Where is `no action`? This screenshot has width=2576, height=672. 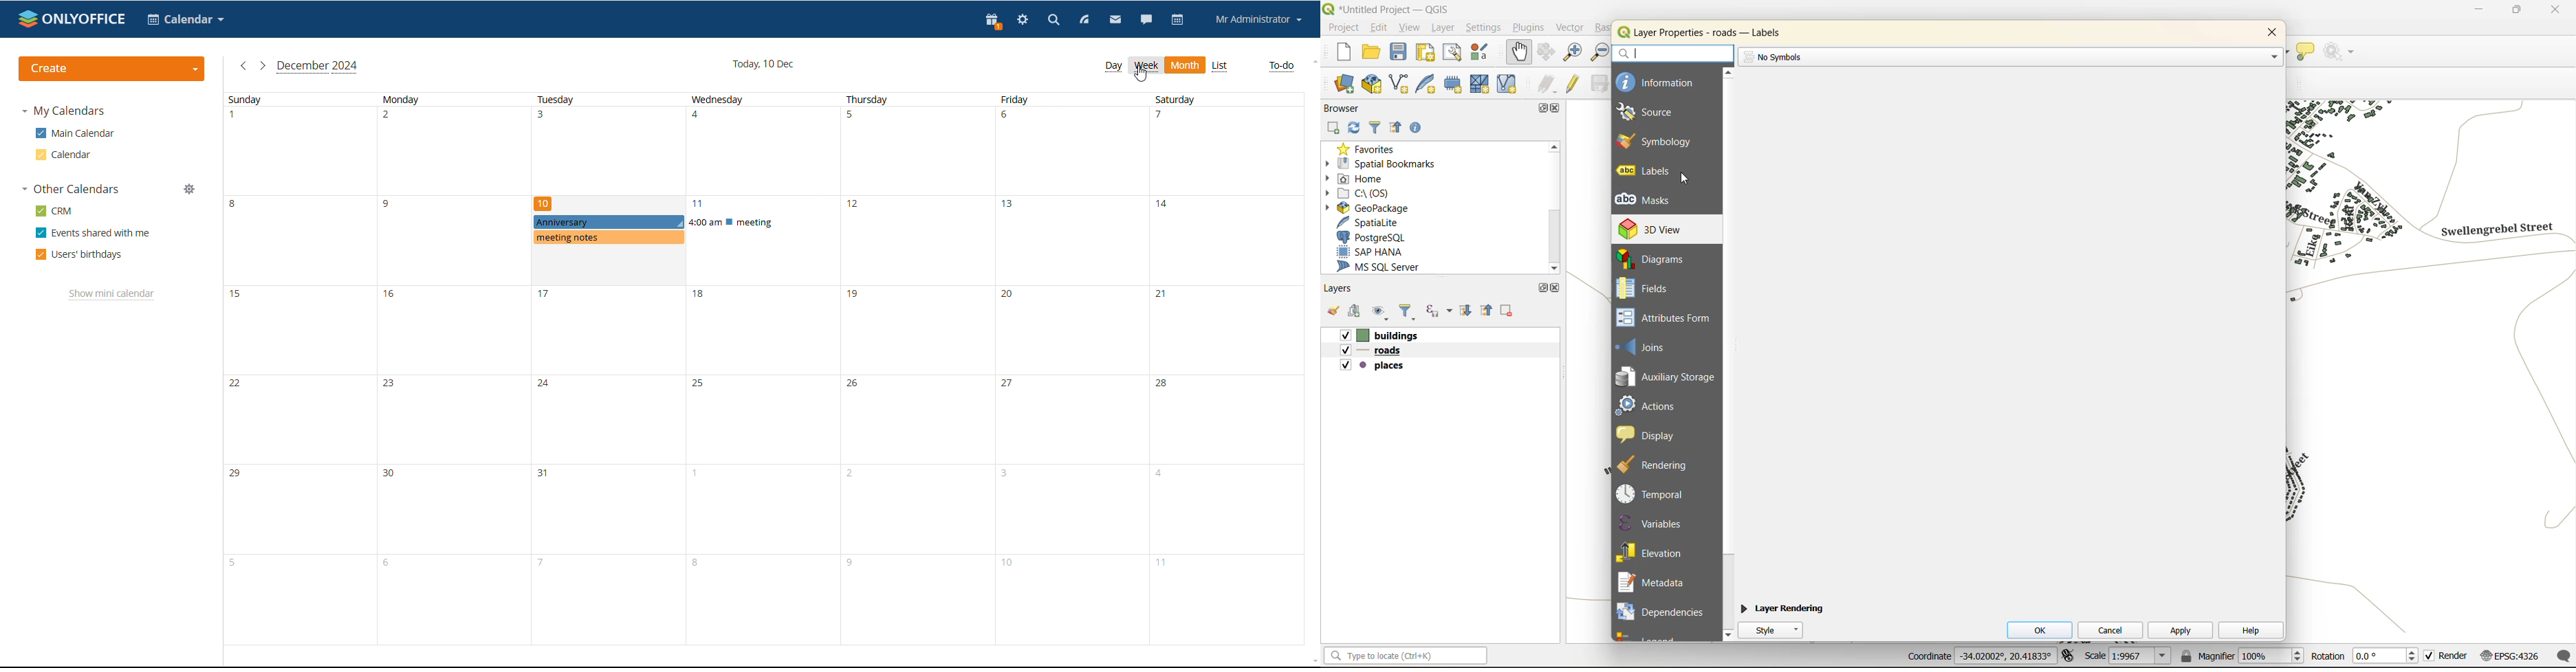
no action is located at coordinates (2343, 52).